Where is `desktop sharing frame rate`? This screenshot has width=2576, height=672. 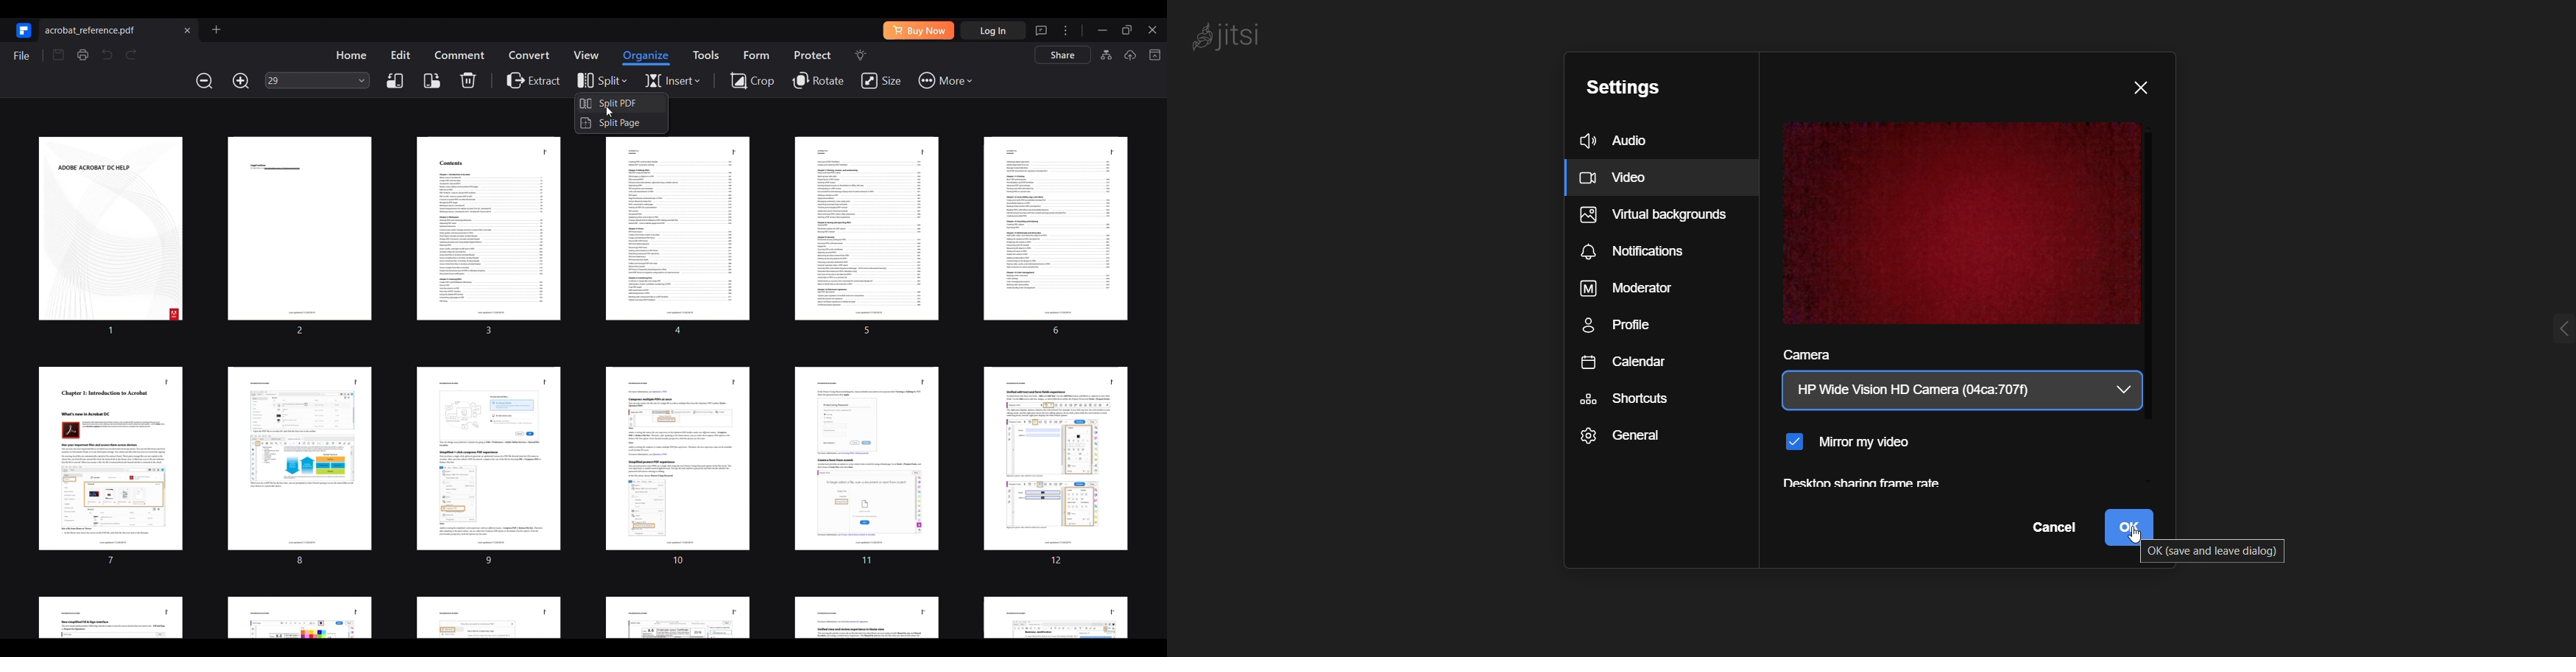 desktop sharing frame rate is located at coordinates (1863, 485).